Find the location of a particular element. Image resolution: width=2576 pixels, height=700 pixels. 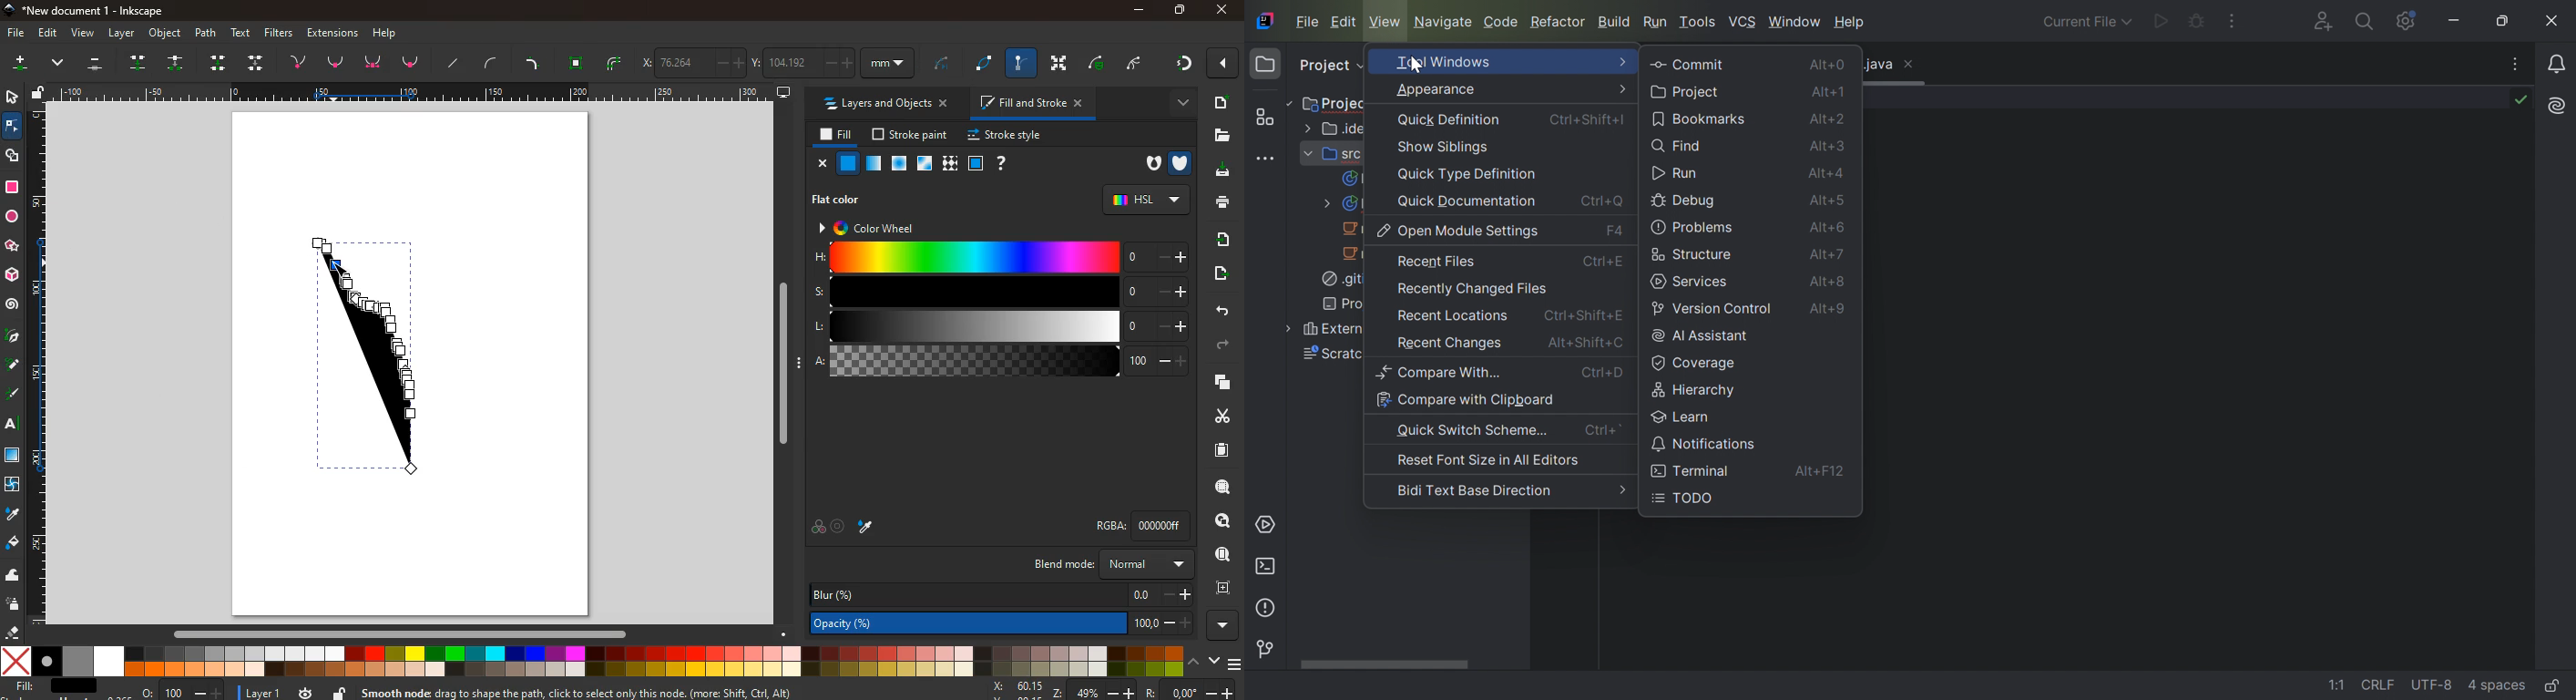

a is located at coordinates (1001, 362).